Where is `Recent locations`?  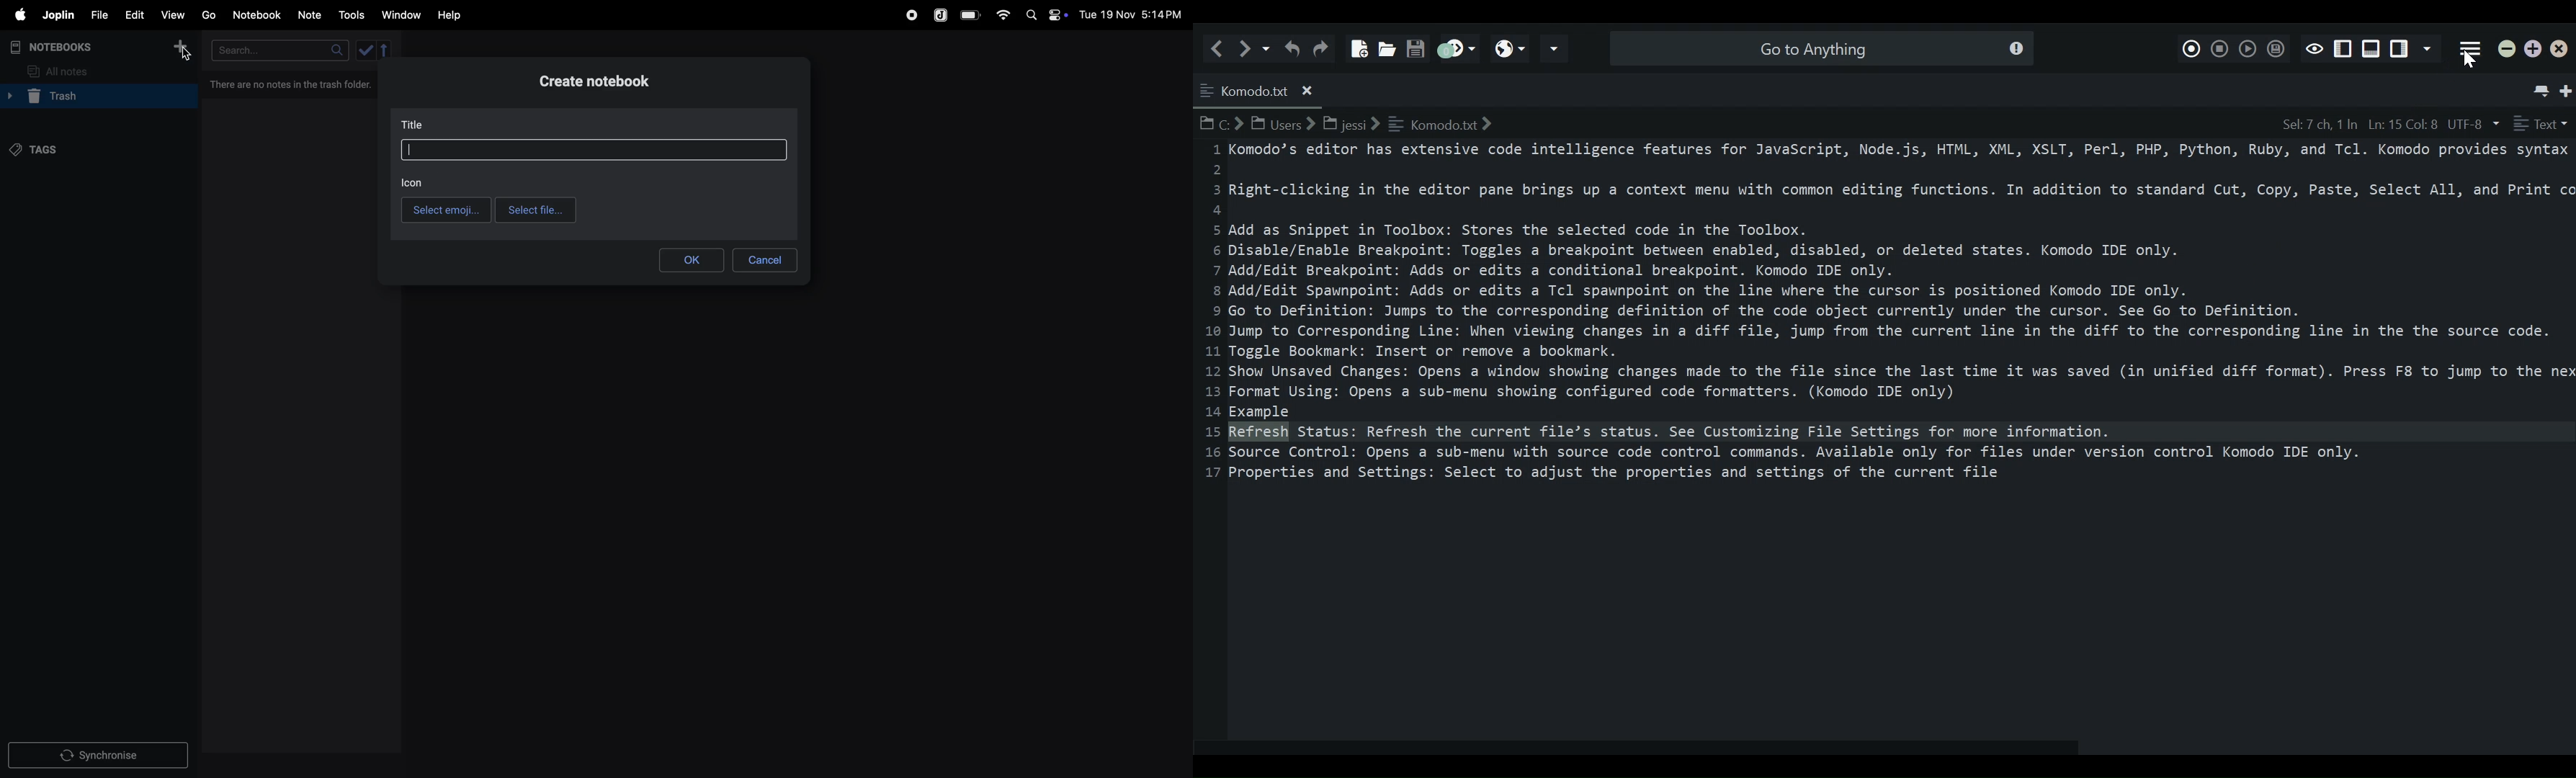 Recent locations is located at coordinates (1267, 48).